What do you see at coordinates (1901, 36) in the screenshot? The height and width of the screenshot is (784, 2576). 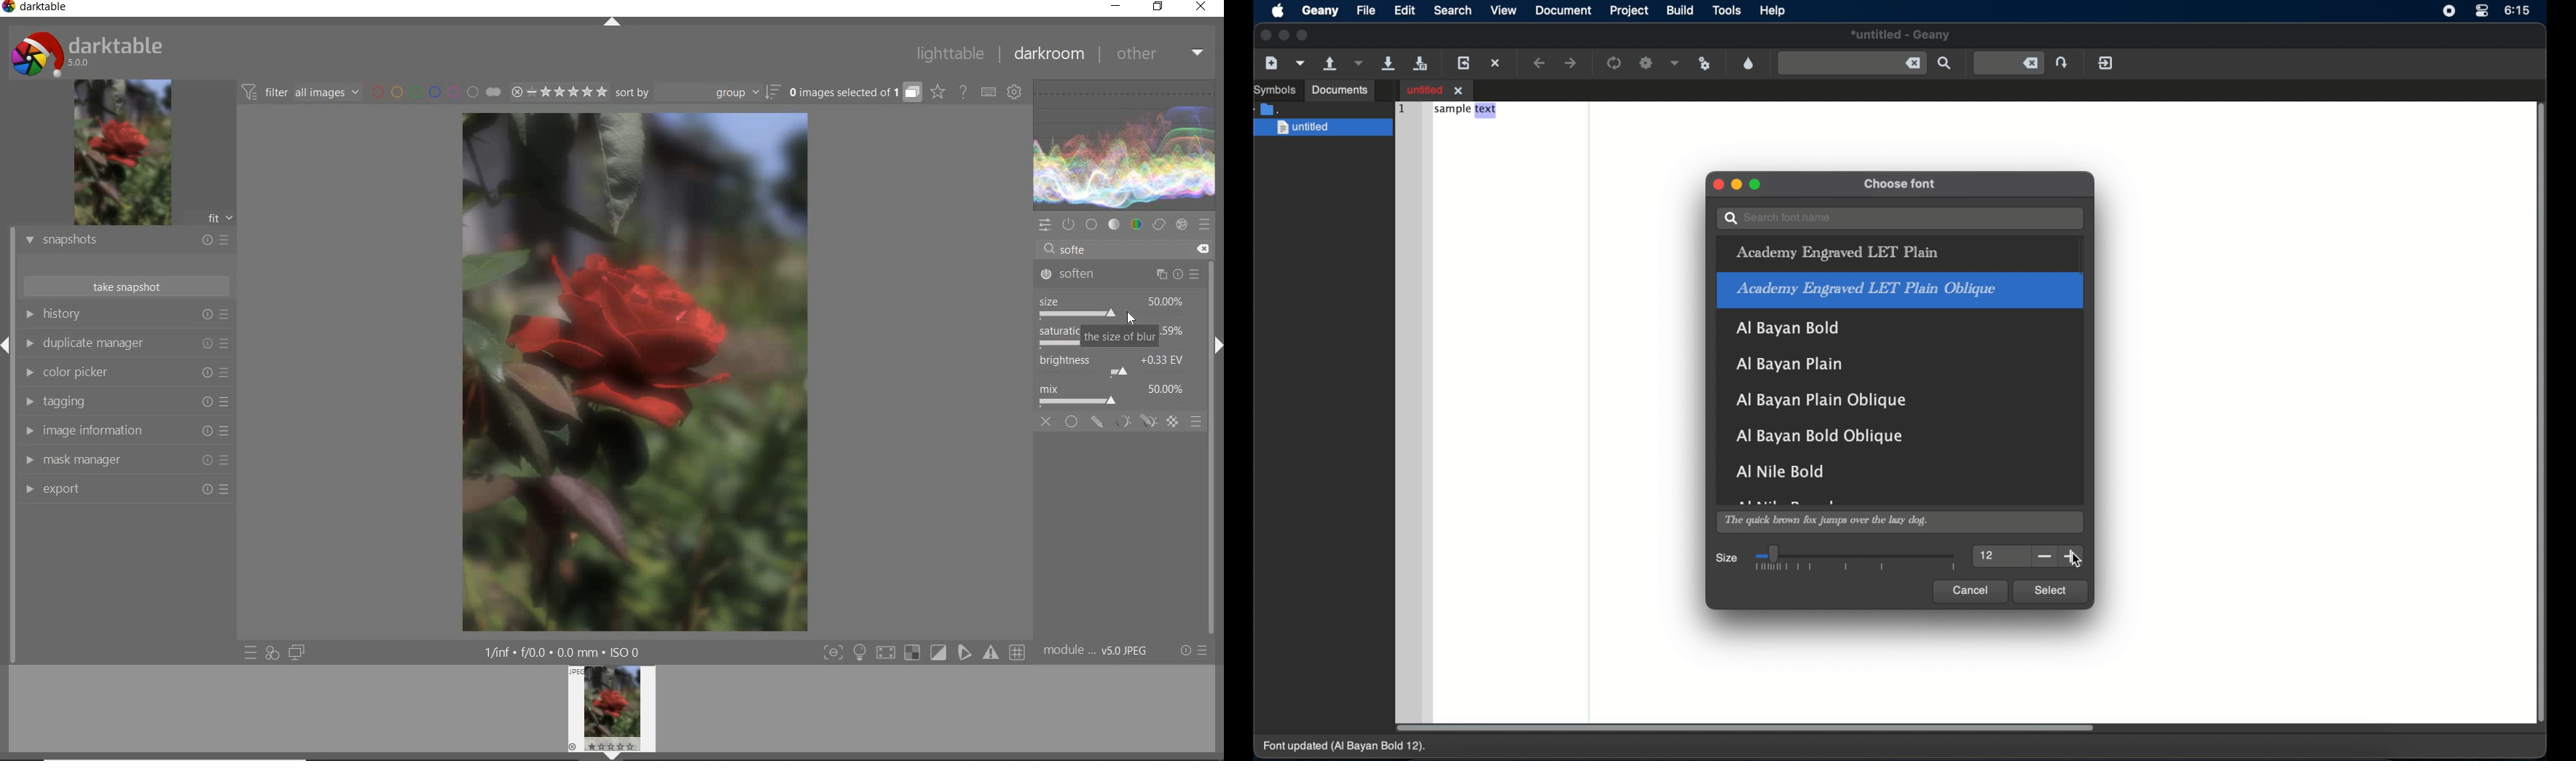 I see `untitled` at bounding box center [1901, 36].